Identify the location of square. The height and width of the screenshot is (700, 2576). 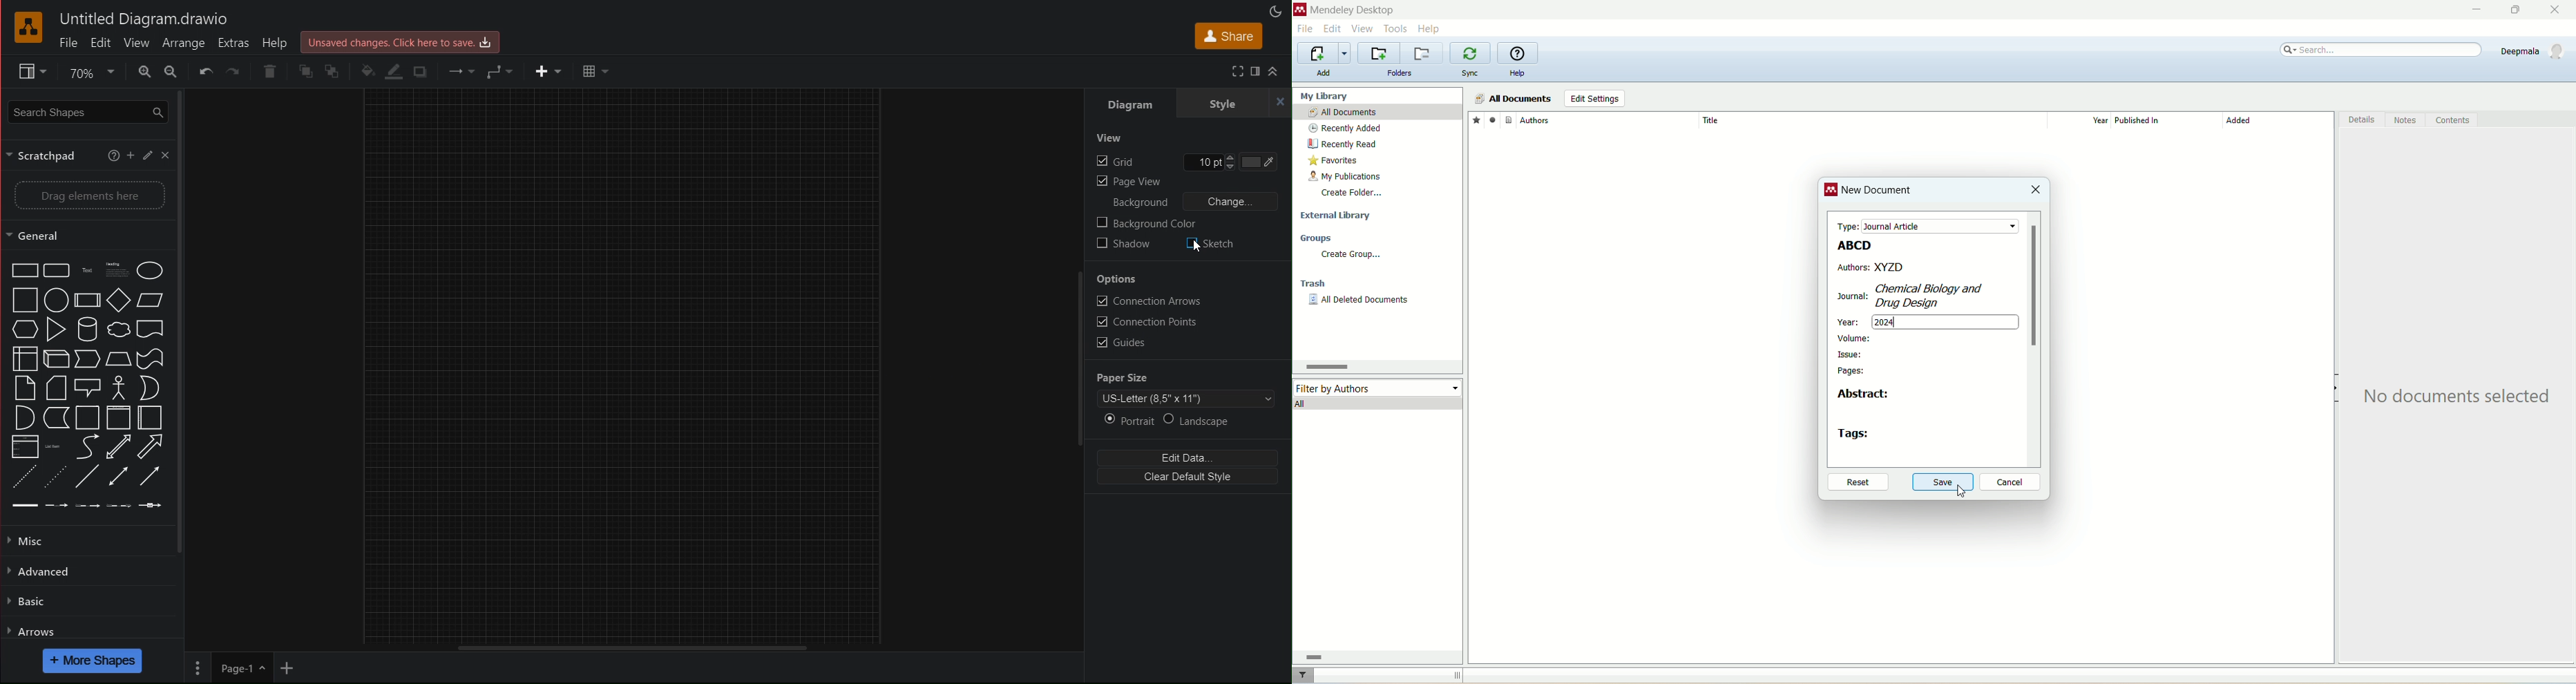
(26, 301).